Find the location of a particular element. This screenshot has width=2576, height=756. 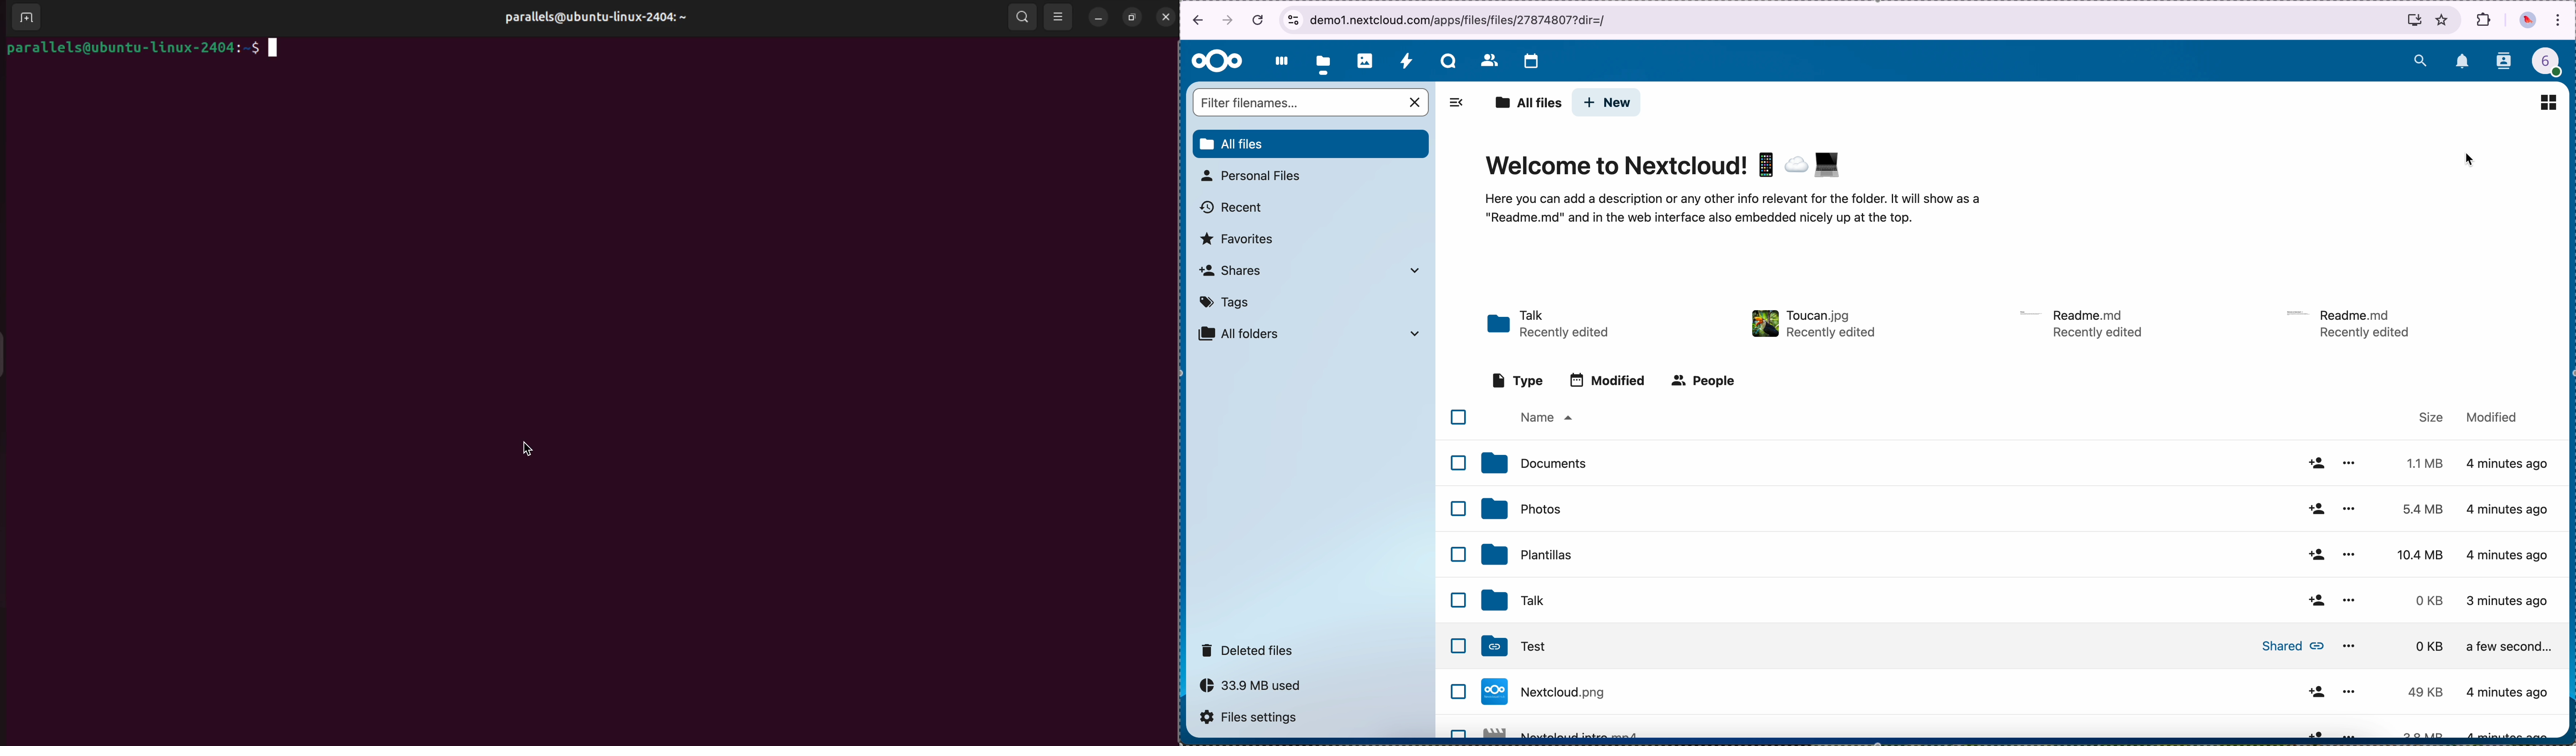

readme file is located at coordinates (2084, 322).